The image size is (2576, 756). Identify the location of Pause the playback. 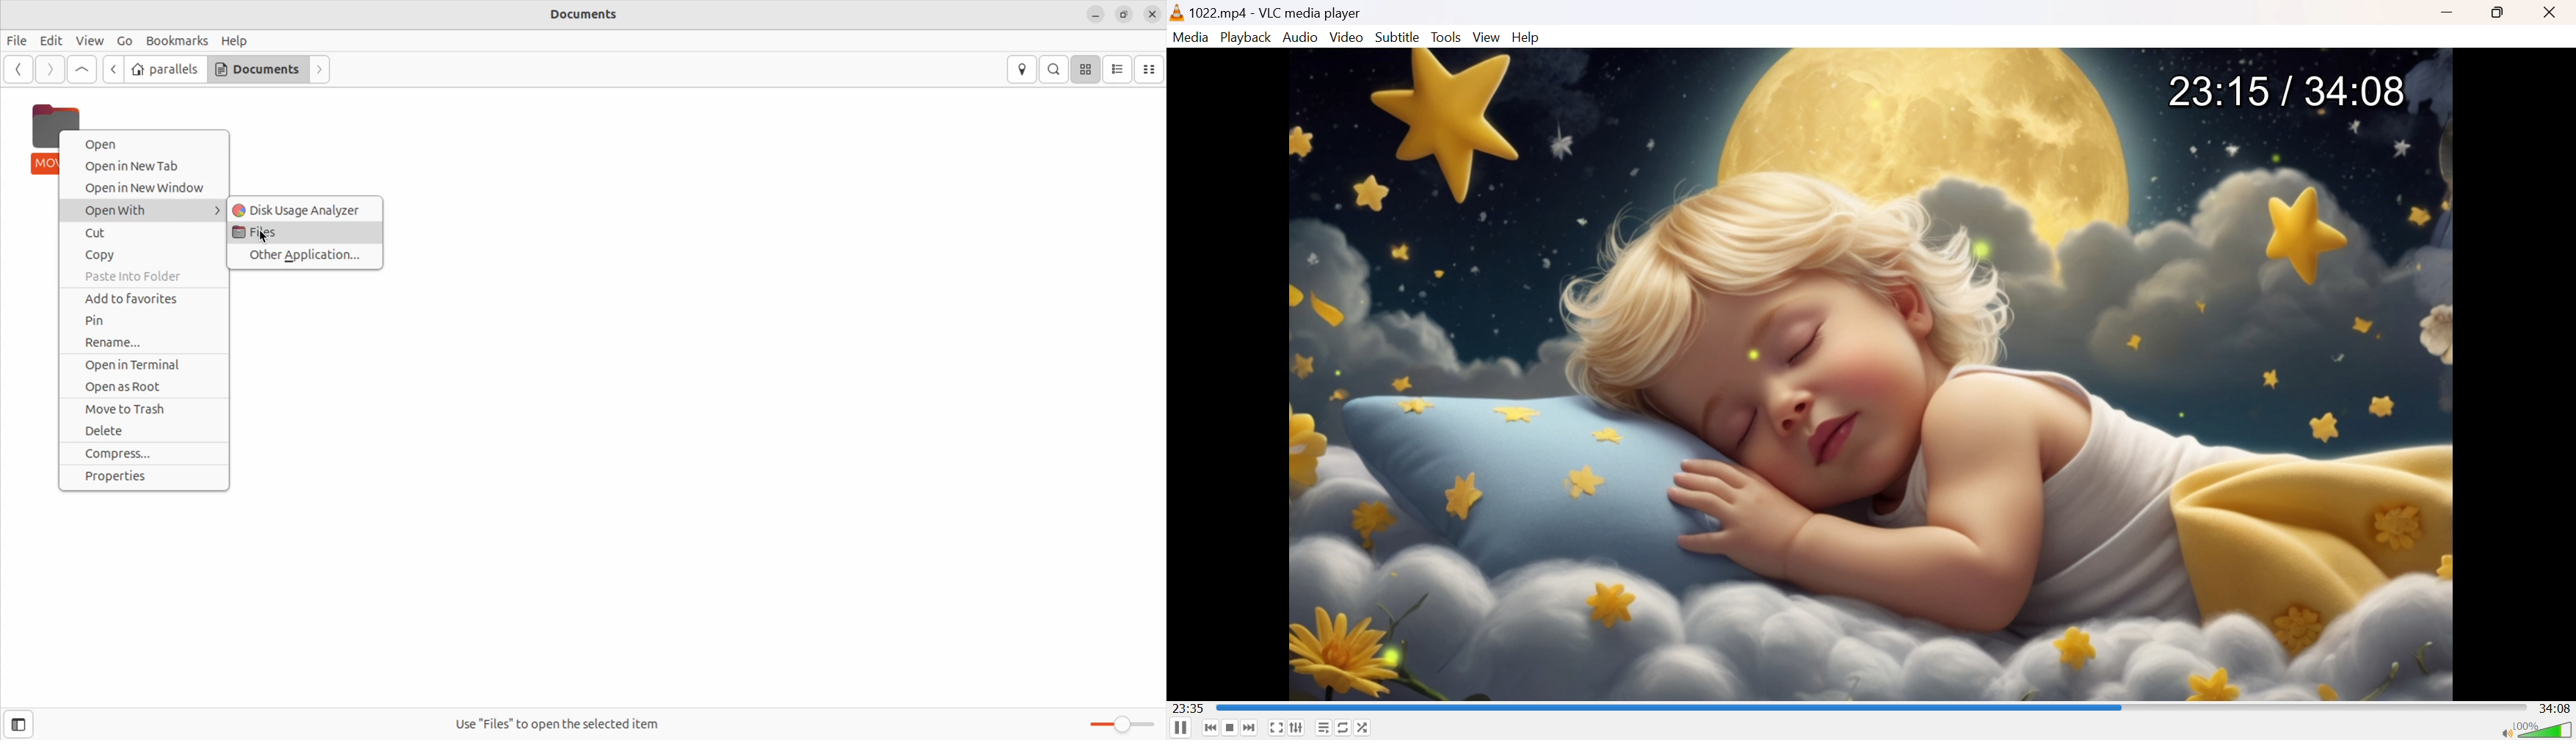
(1180, 730).